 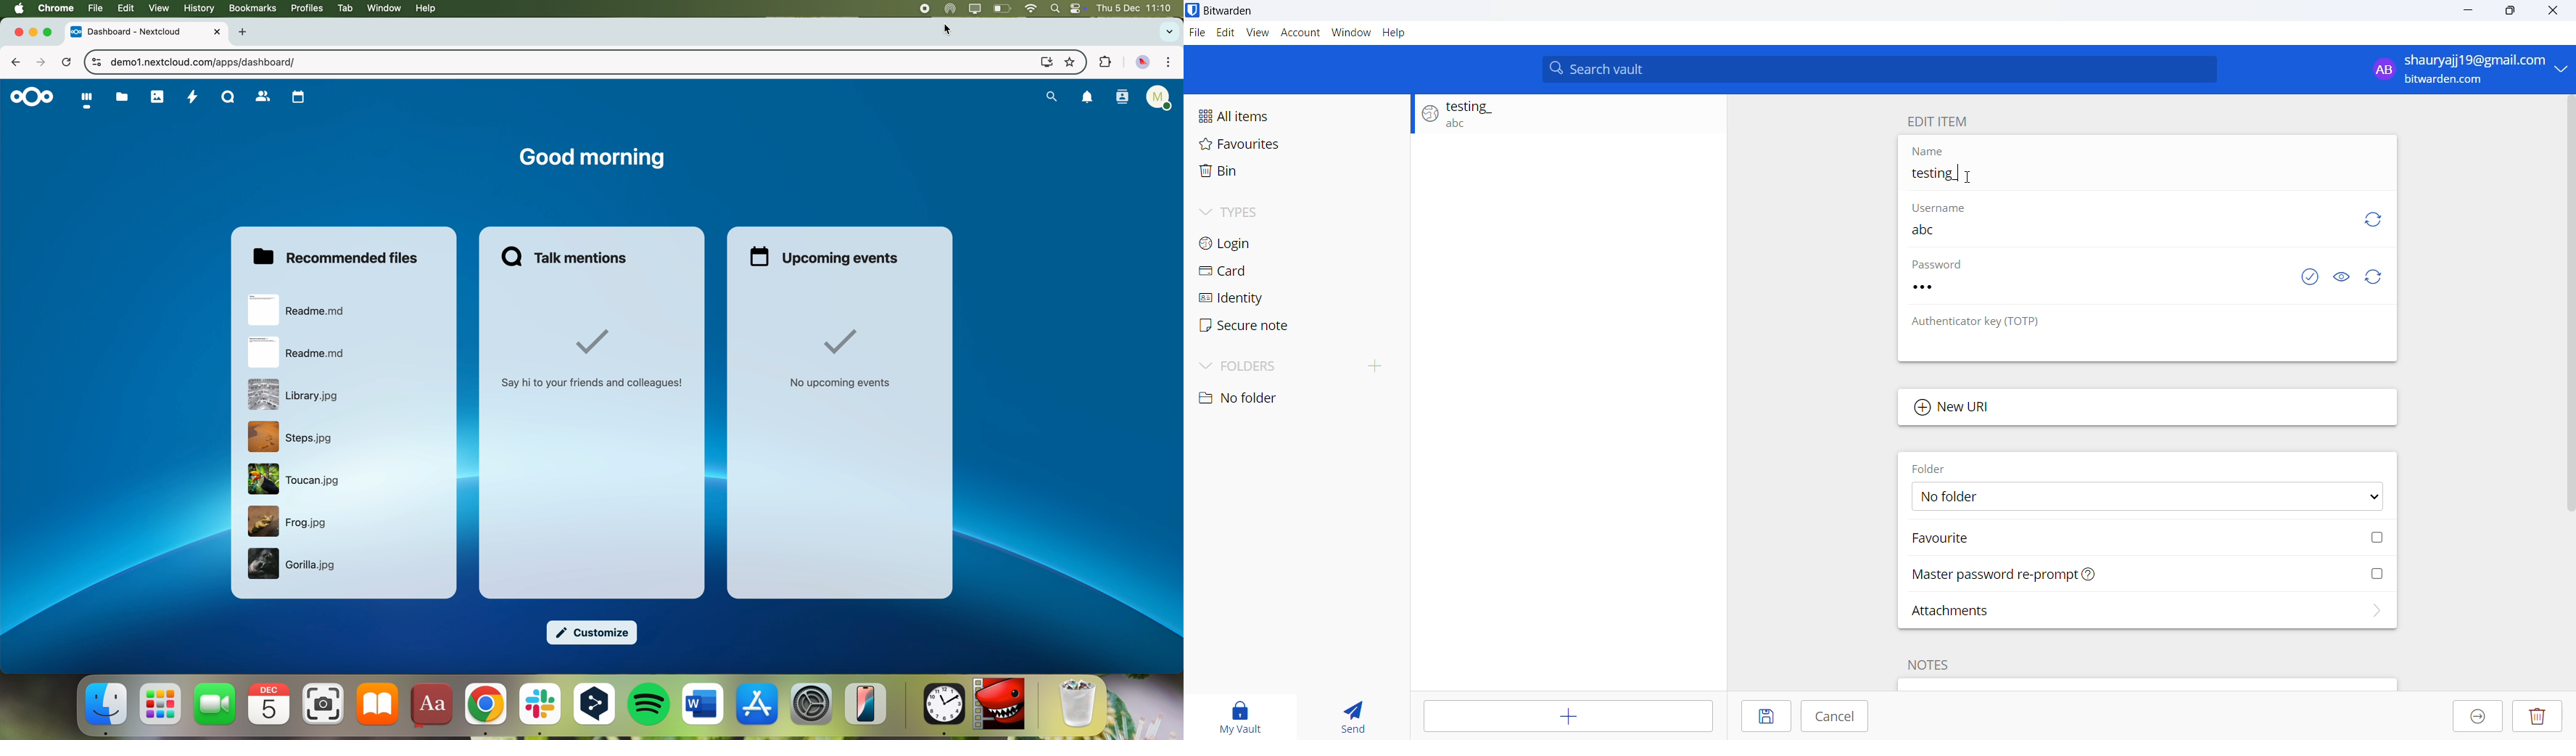 I want to click on finder, so click(x=107, y=709).